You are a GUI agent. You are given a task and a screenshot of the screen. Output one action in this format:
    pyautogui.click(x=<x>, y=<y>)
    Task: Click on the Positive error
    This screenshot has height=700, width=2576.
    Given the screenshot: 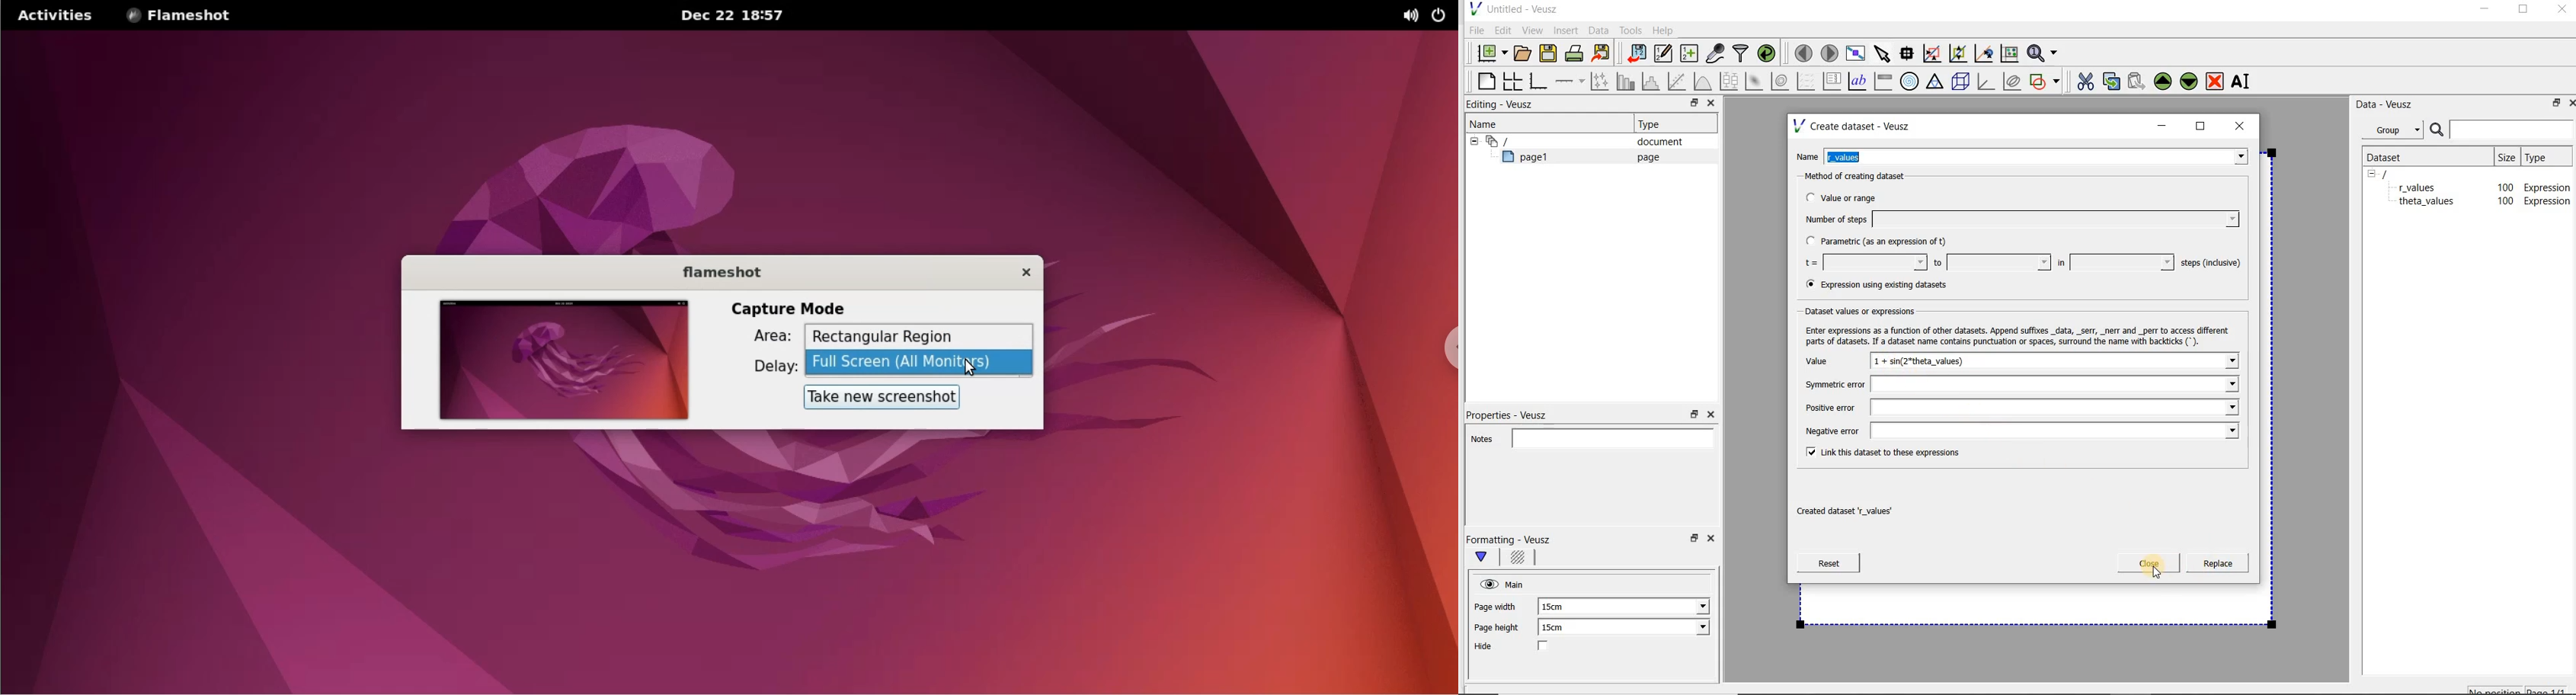 What is the action you would take?
    pyautogui.click(x=2019, y=407)
    